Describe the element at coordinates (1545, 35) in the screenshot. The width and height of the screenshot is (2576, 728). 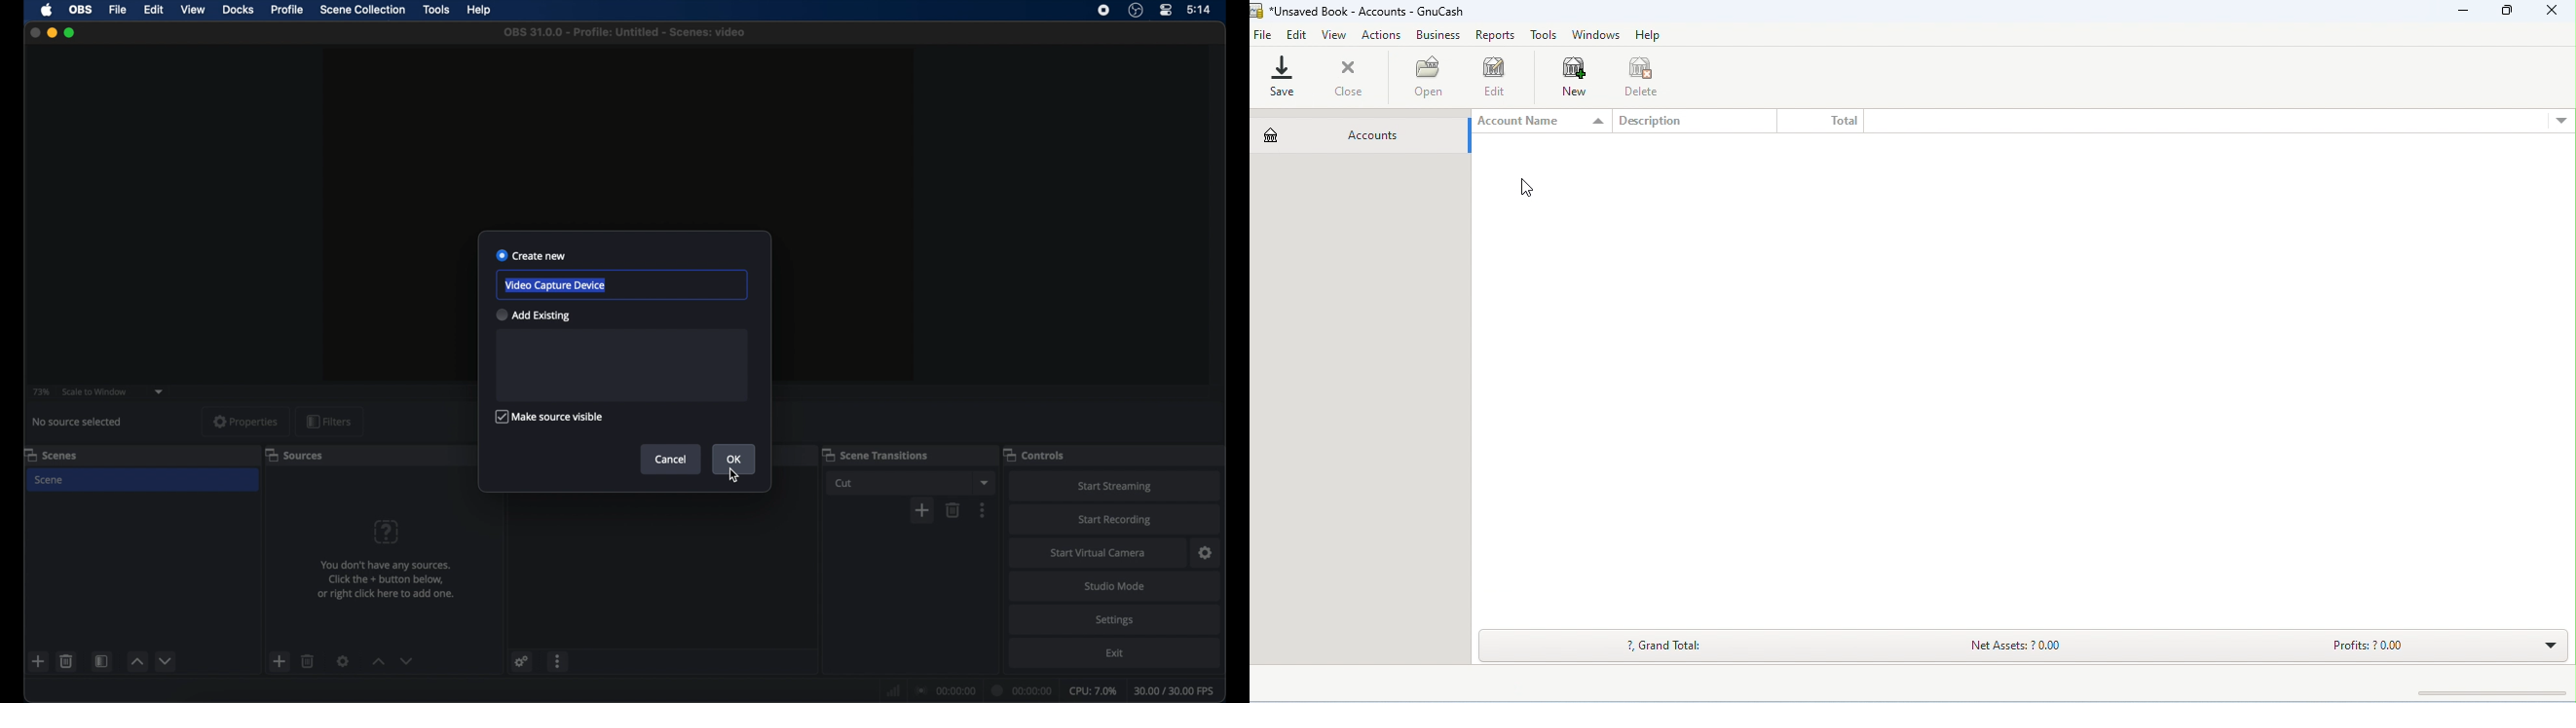
I see `tools` at that location.